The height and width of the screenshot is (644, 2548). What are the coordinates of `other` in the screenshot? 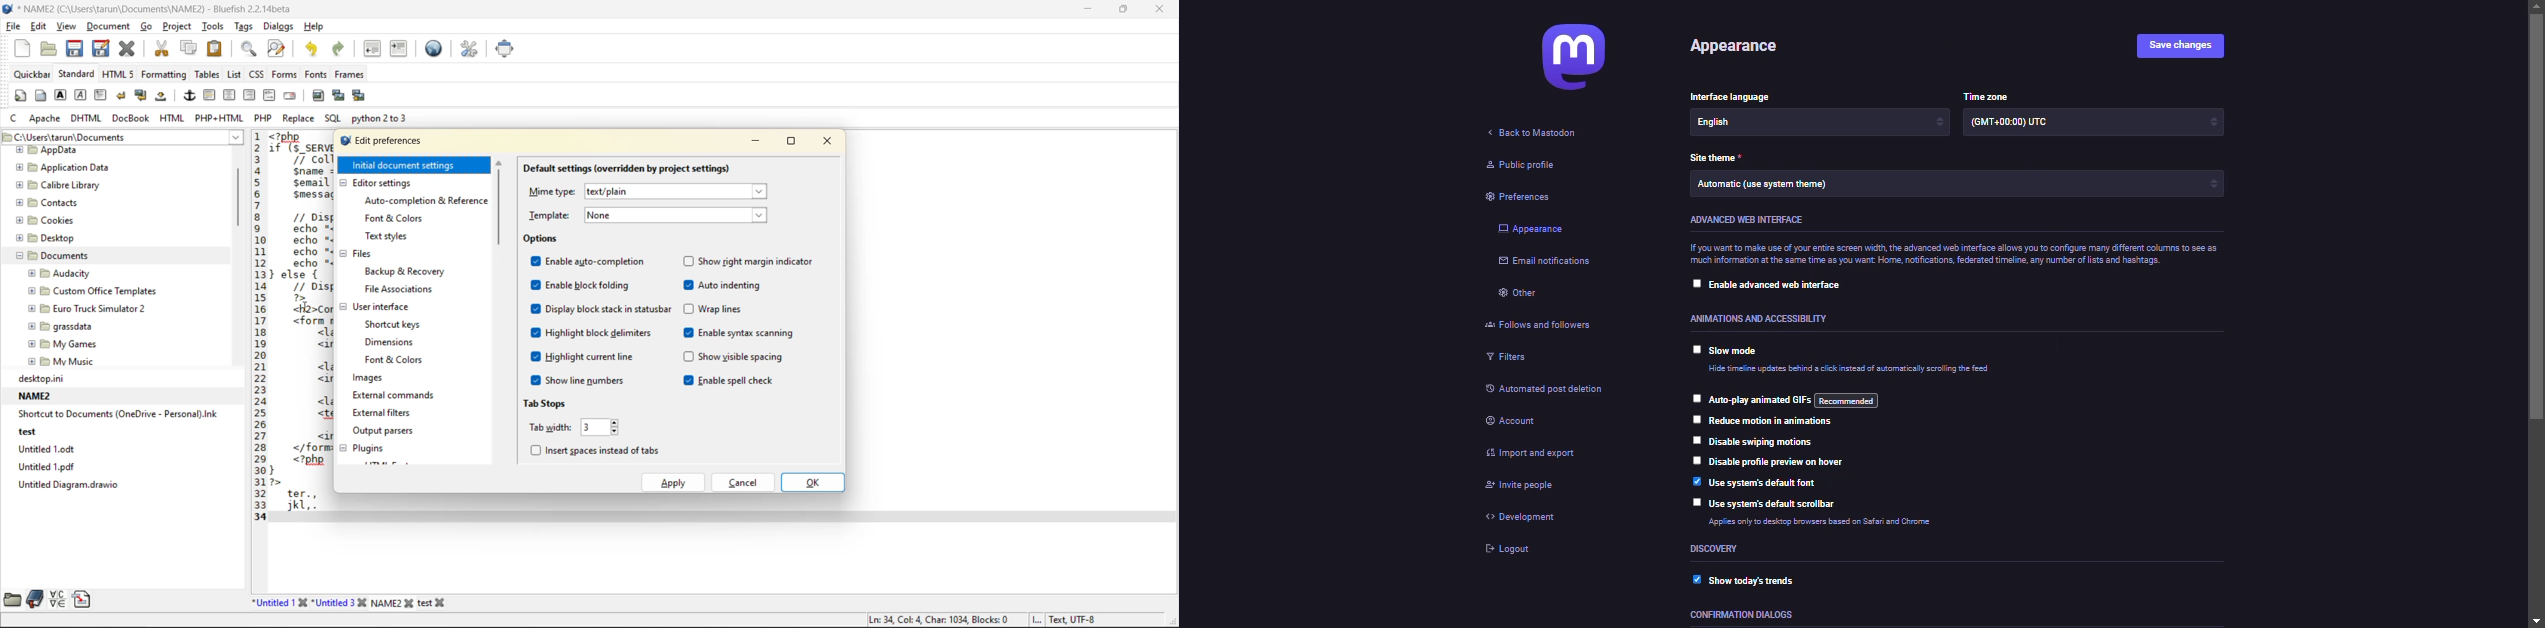 It's located at (1520, 295).